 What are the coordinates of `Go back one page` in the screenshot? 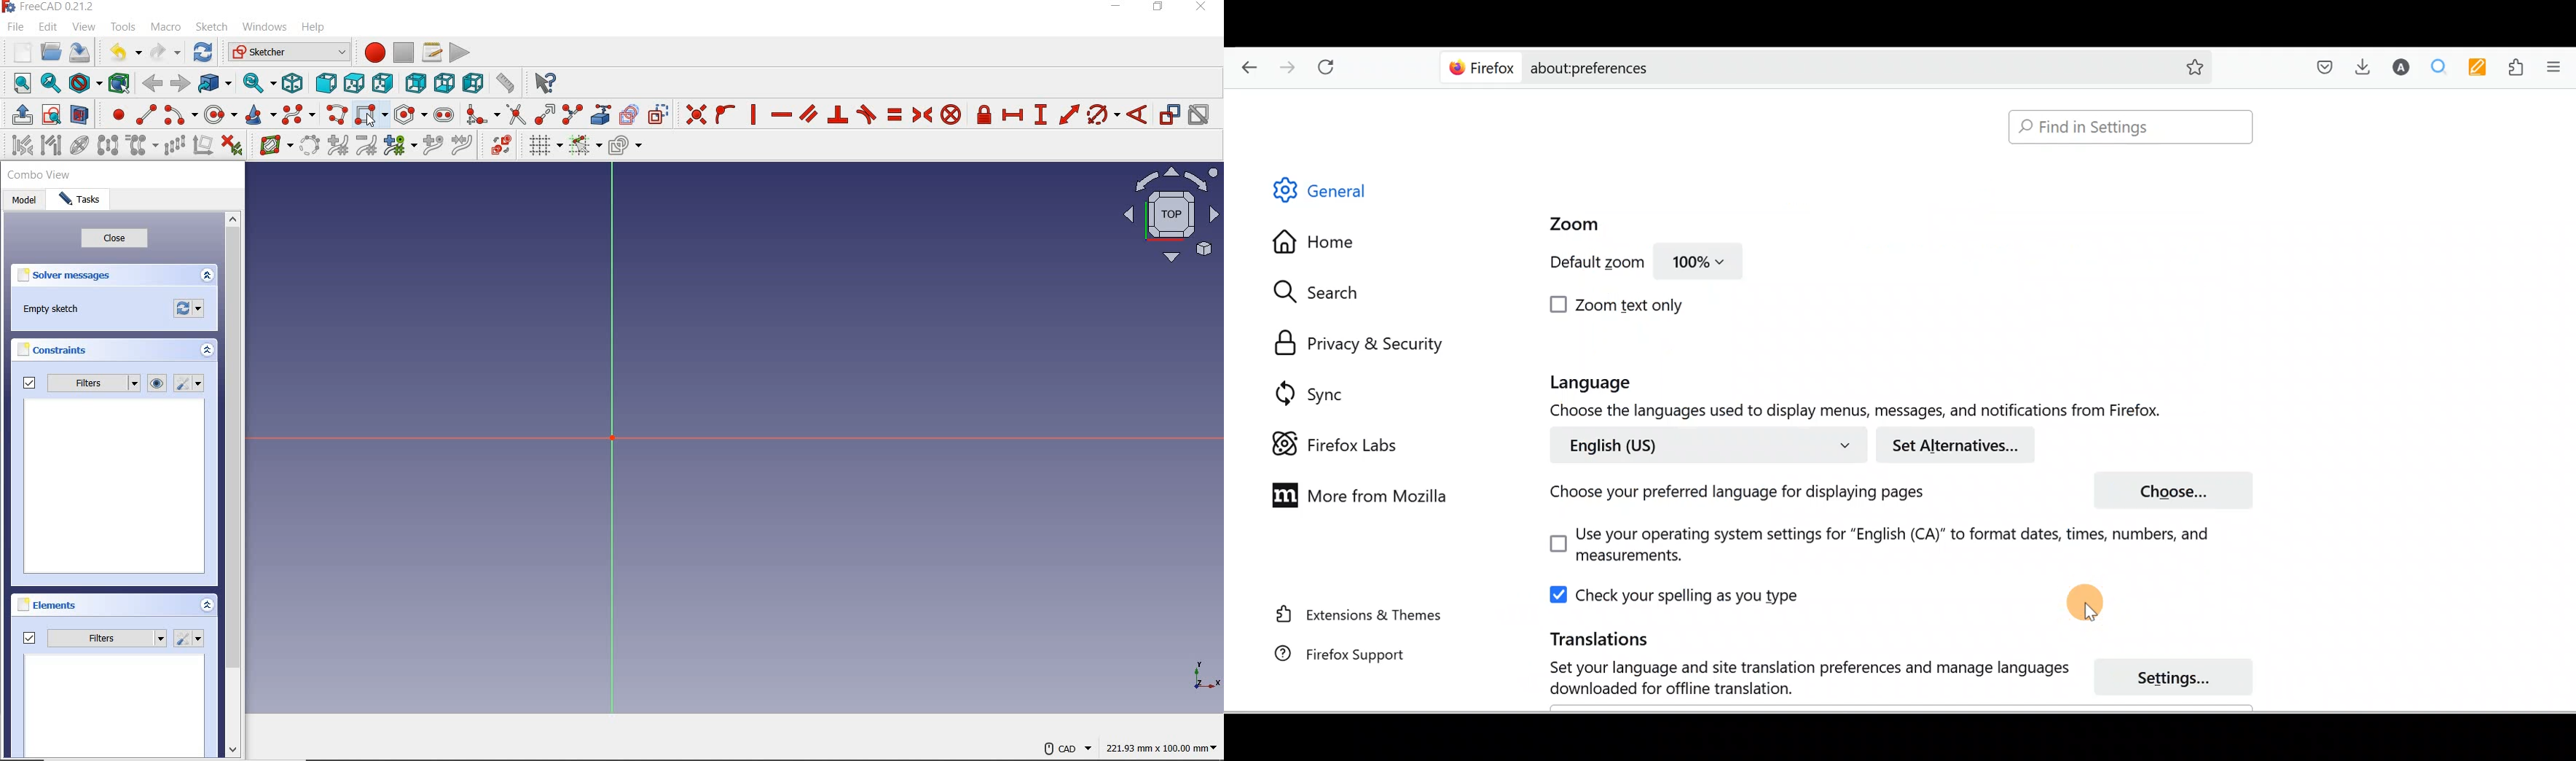 It's located at (1244, 63).